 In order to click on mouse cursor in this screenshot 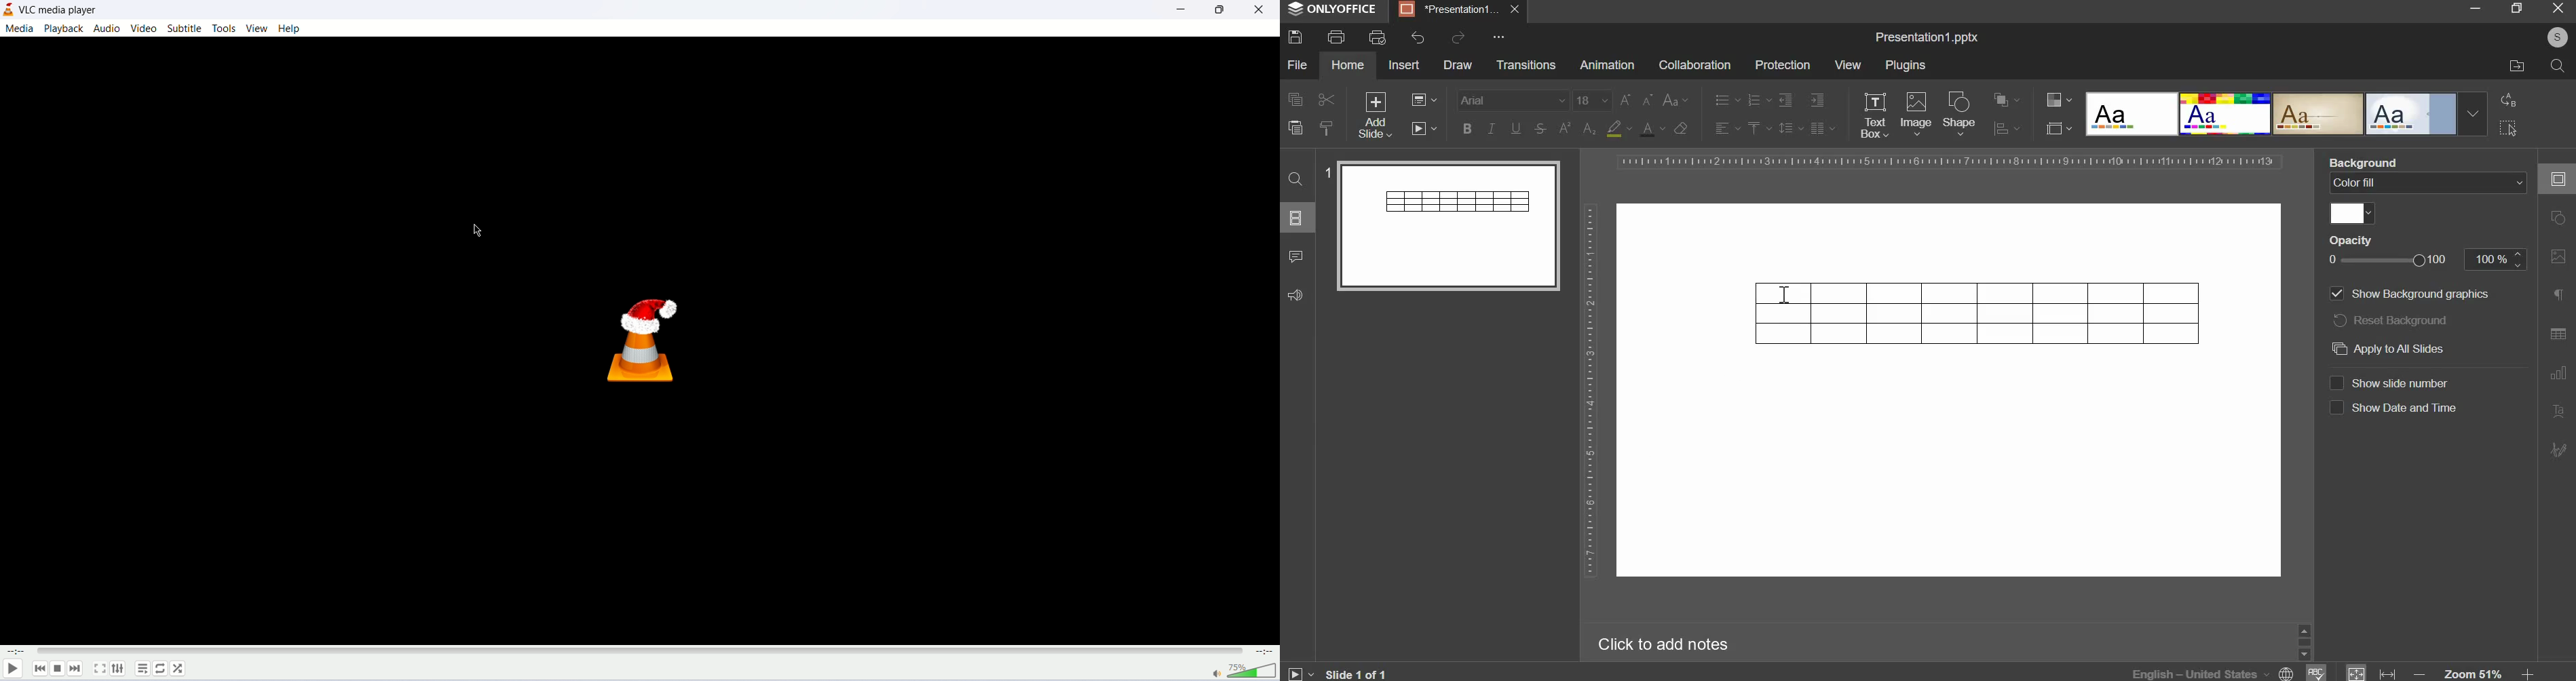, I will do `click(479, 229)`.